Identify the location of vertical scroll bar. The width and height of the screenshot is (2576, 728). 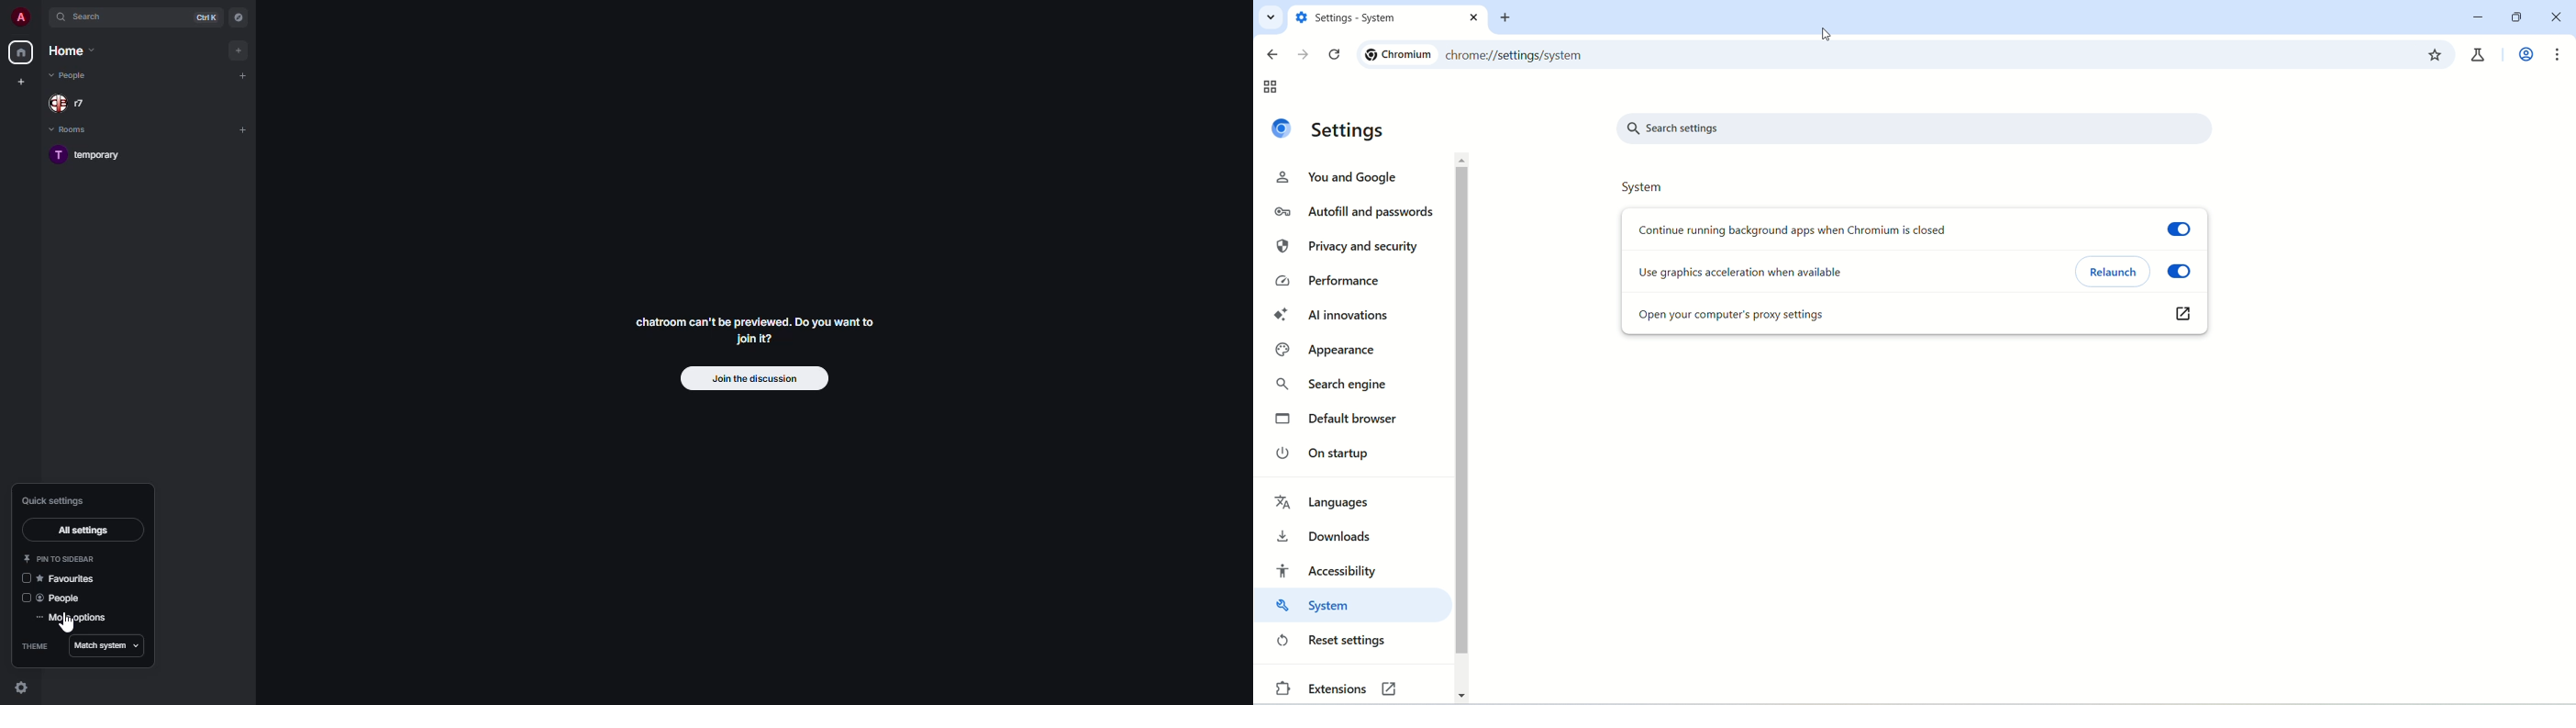
(1465, 427).